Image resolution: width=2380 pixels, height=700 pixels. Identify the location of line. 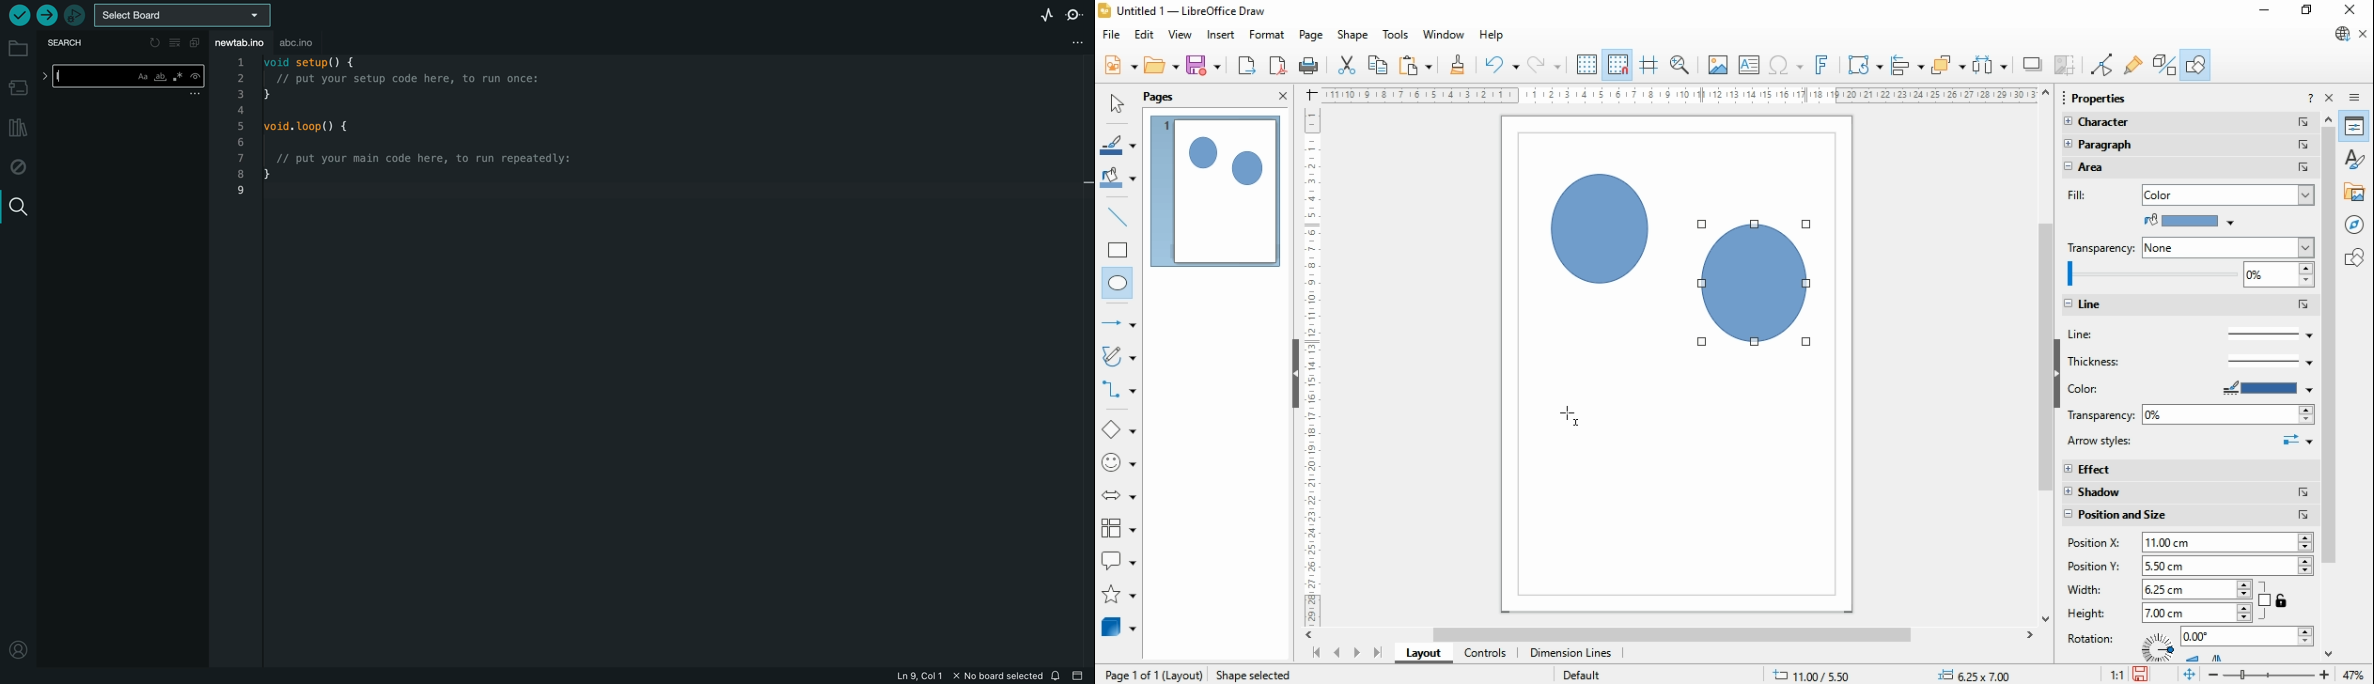
(2187, 334).